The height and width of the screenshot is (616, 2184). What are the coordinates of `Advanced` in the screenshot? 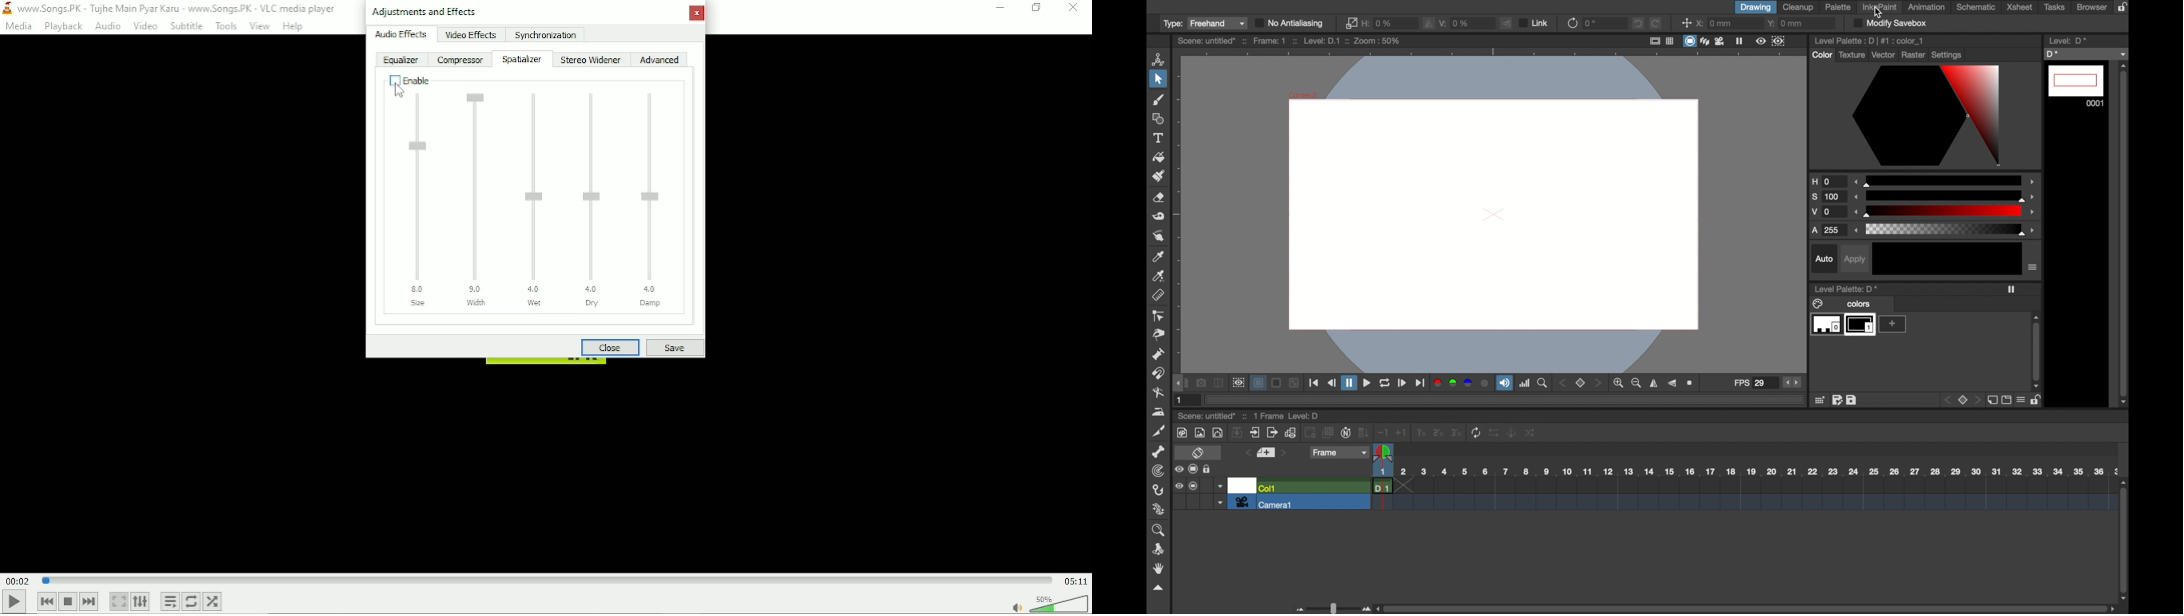 It's located at (661, 60).